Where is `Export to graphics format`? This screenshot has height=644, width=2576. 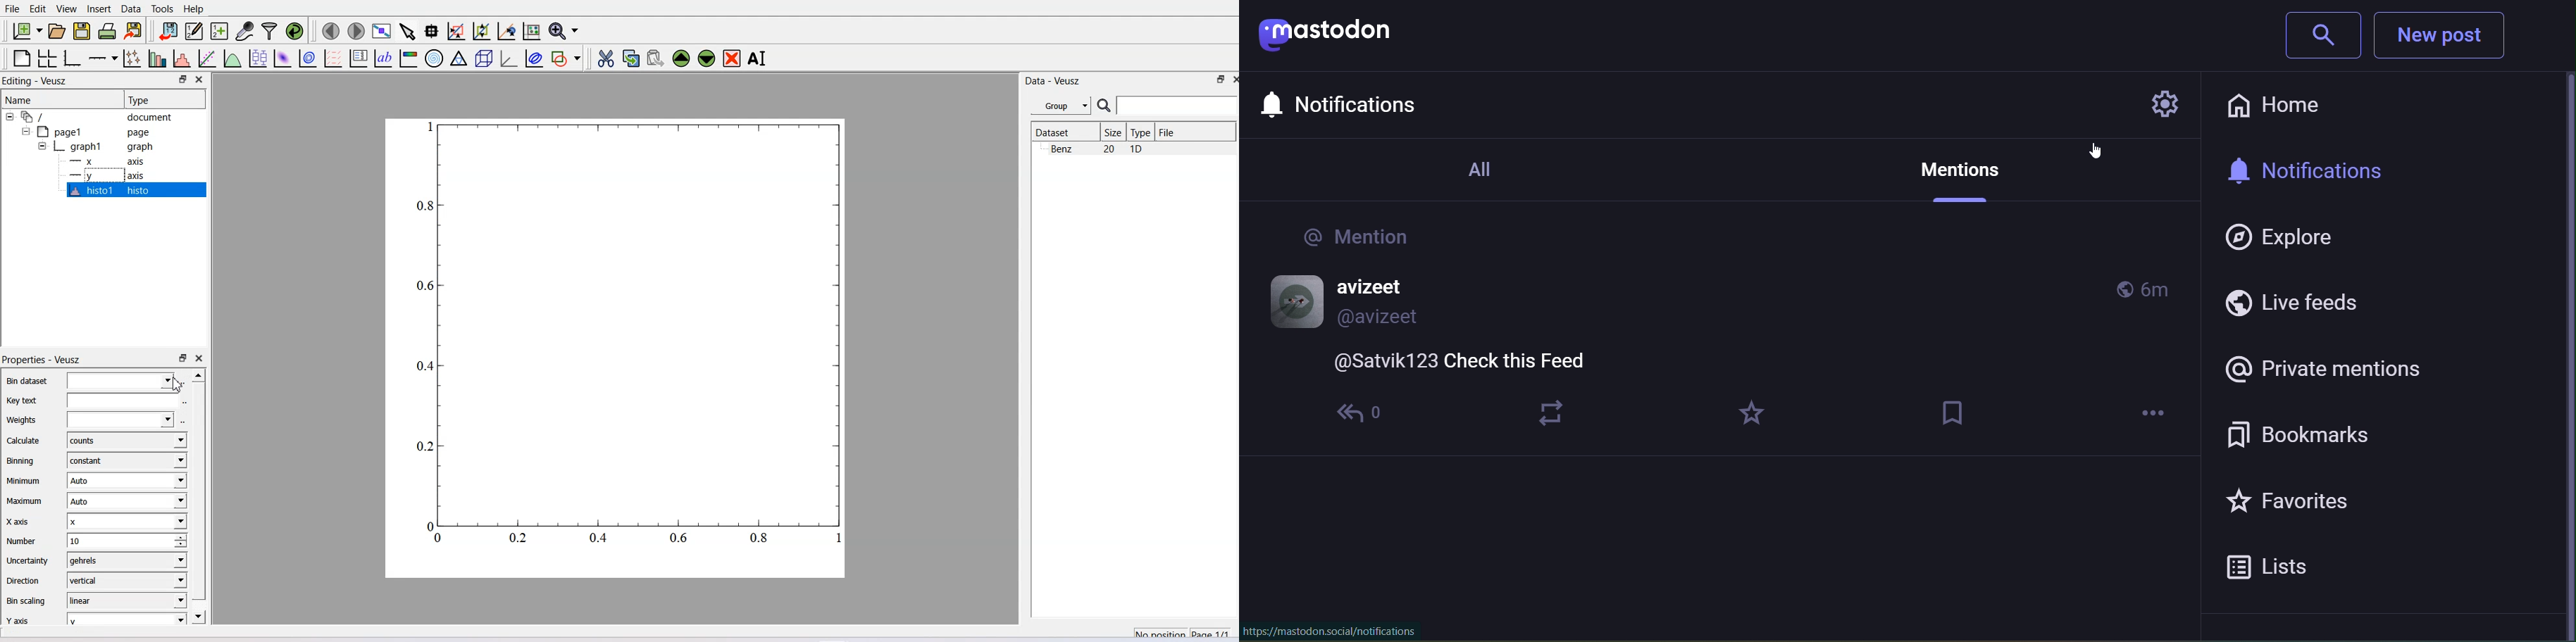 Export to graphics format is located at coordinates (134, 31).